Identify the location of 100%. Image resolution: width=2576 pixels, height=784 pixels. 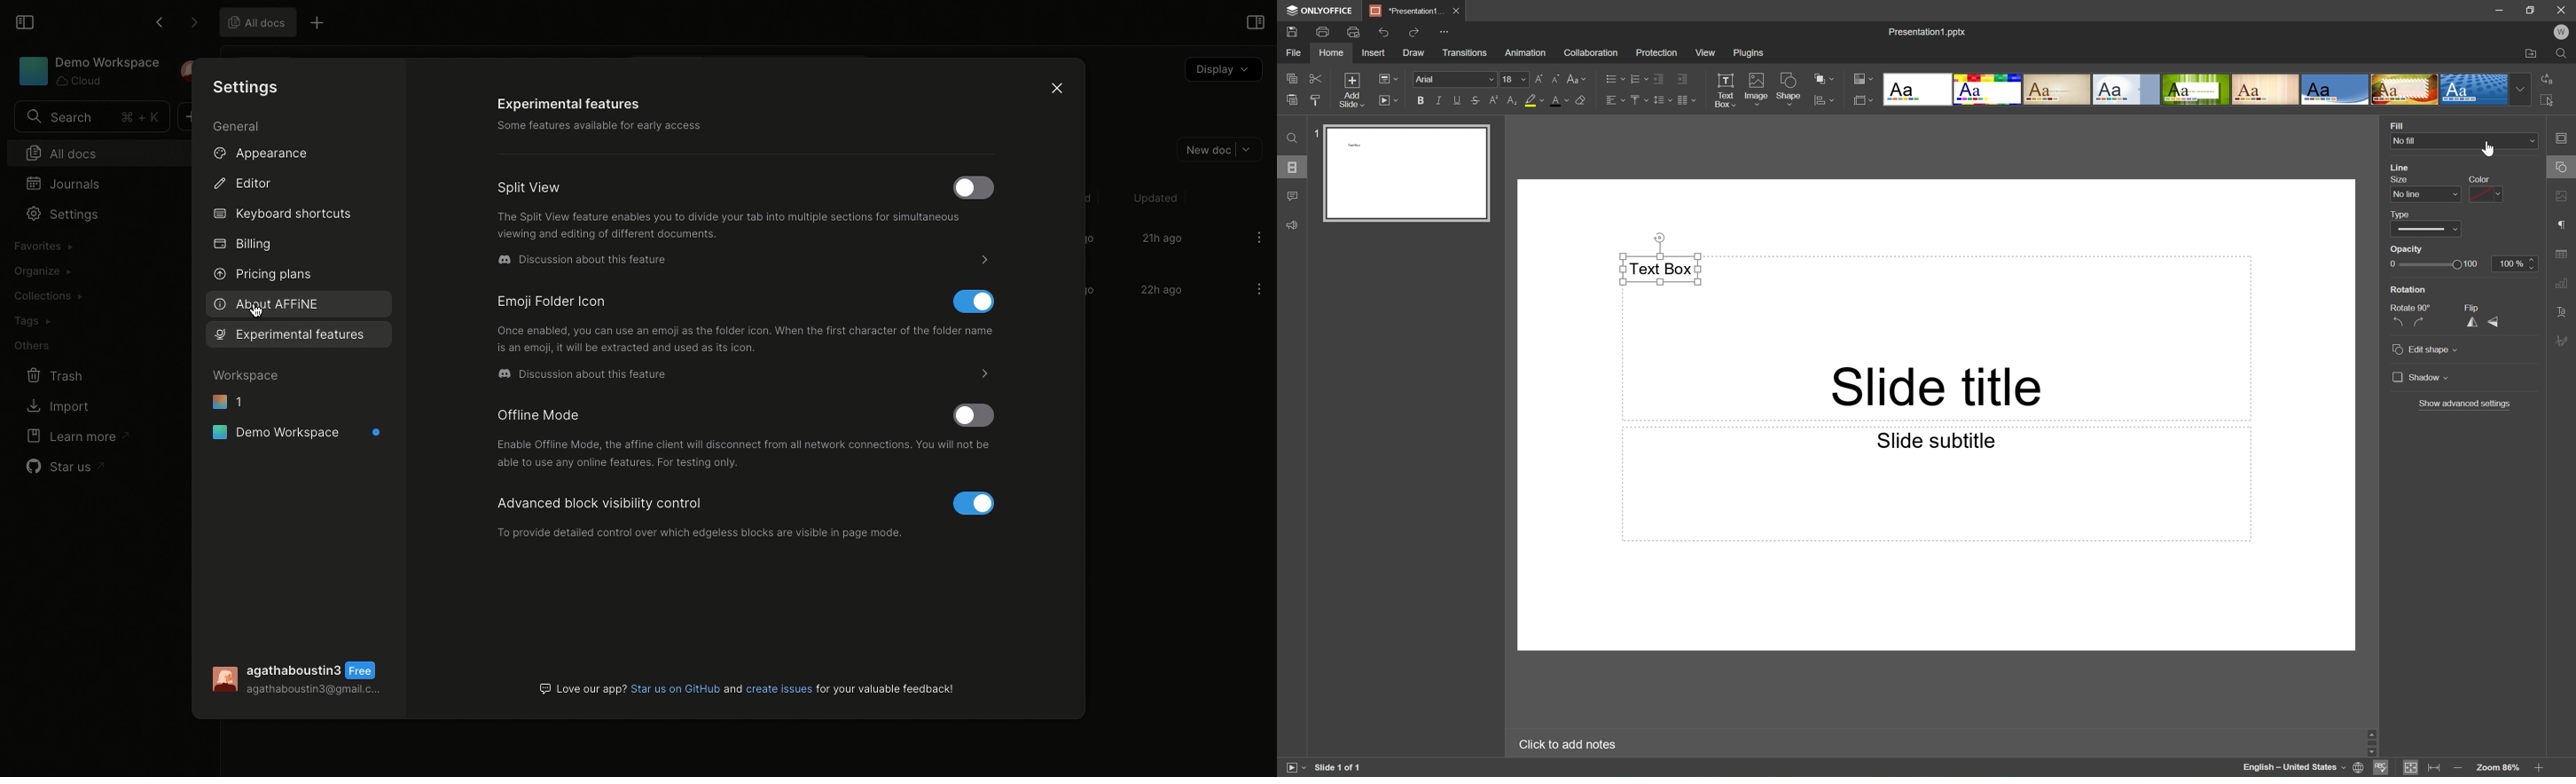
(2519, 264).